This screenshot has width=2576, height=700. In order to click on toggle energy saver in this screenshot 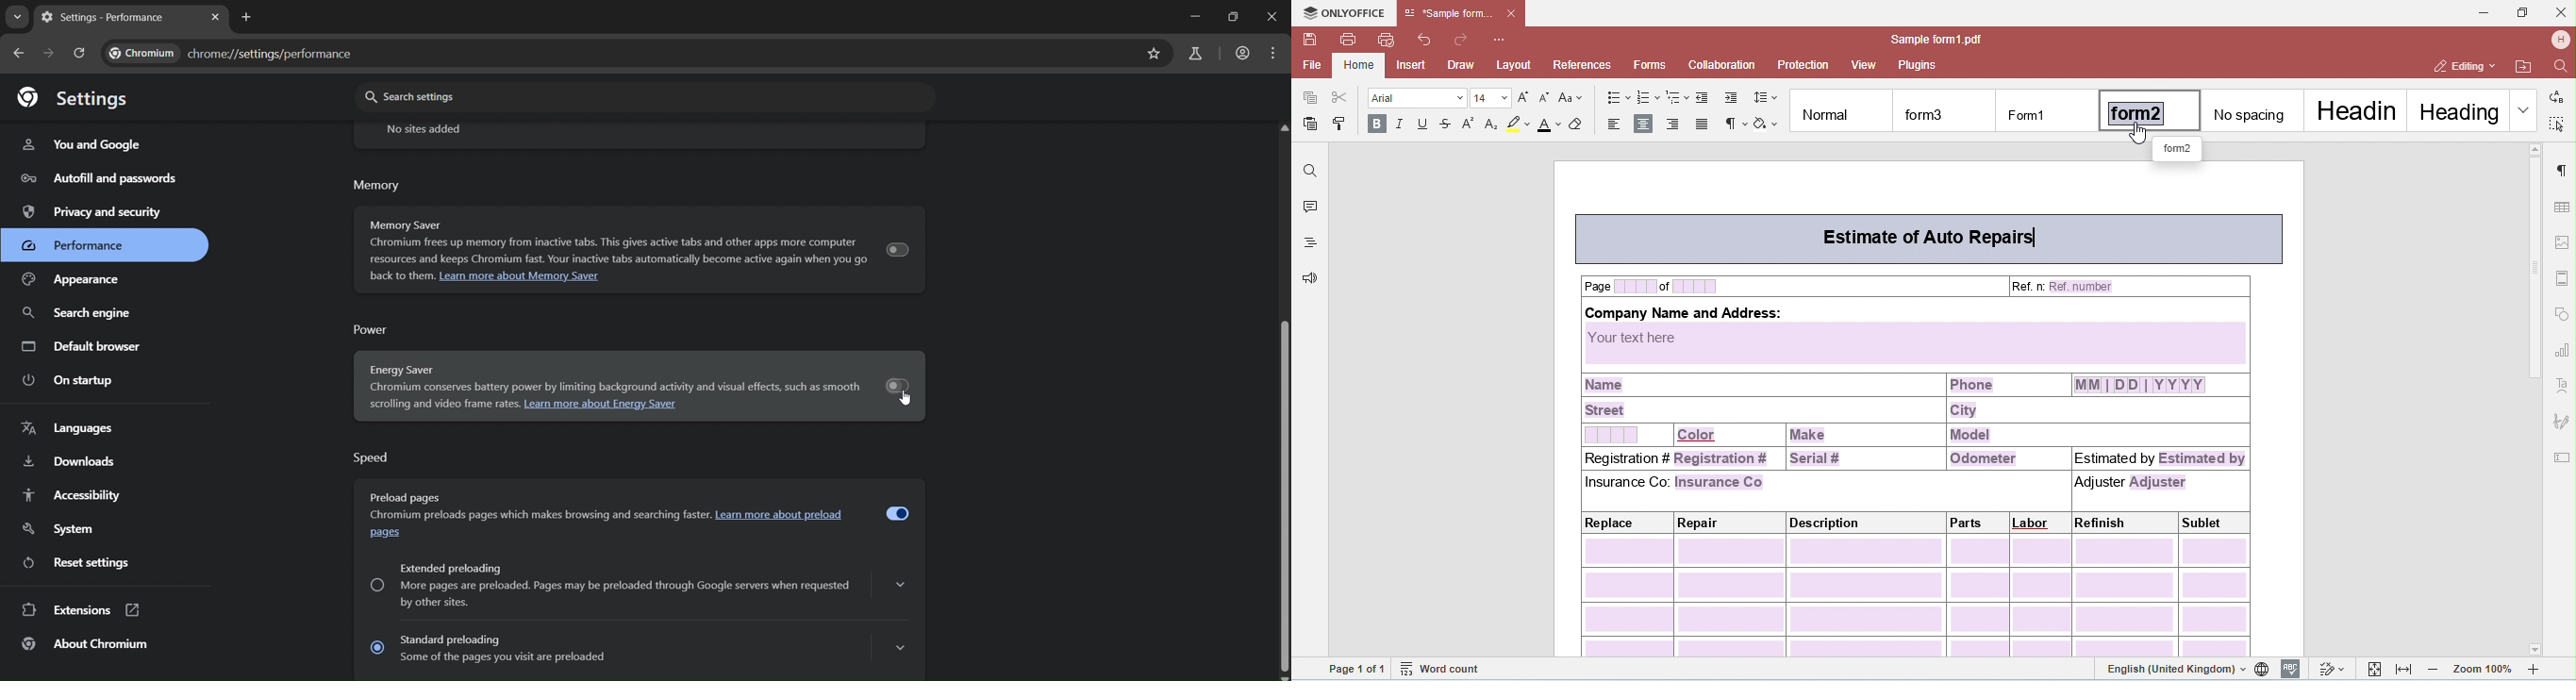, I will do `click(897, 384)`.